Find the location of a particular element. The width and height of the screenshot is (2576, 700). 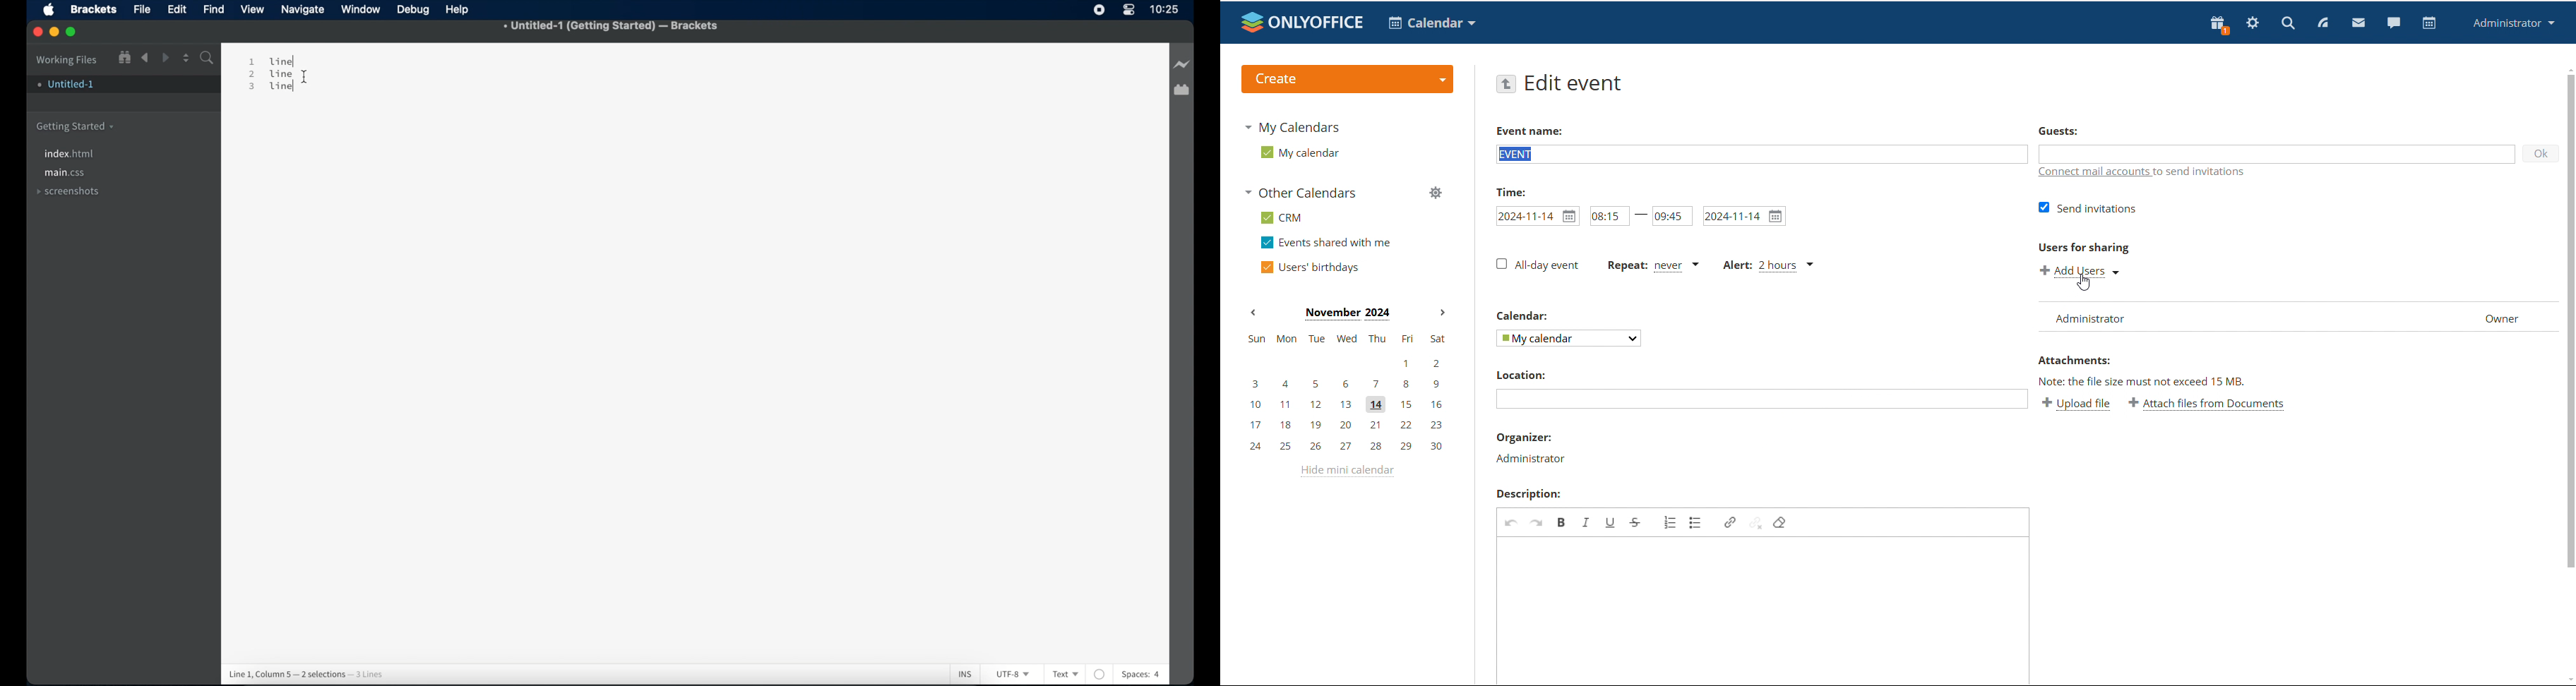

live preview is located at coordinates (1180, 63).